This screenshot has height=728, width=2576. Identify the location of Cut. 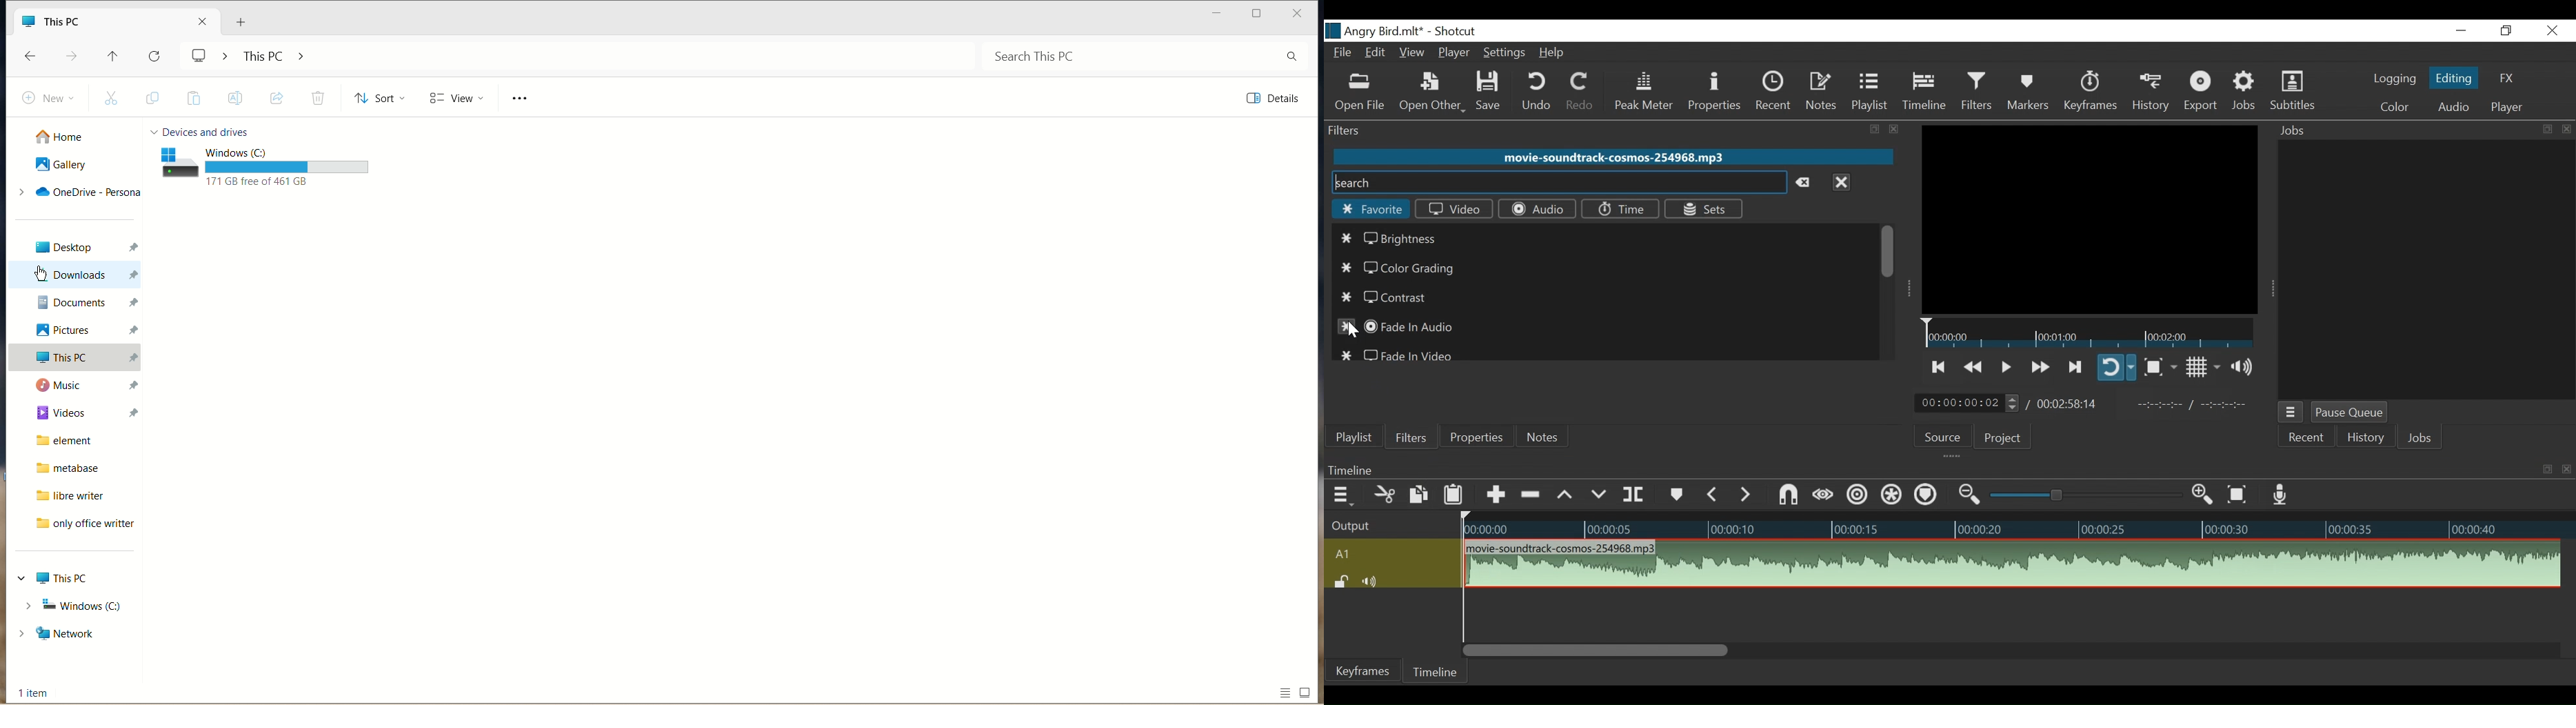
(1382, 494).